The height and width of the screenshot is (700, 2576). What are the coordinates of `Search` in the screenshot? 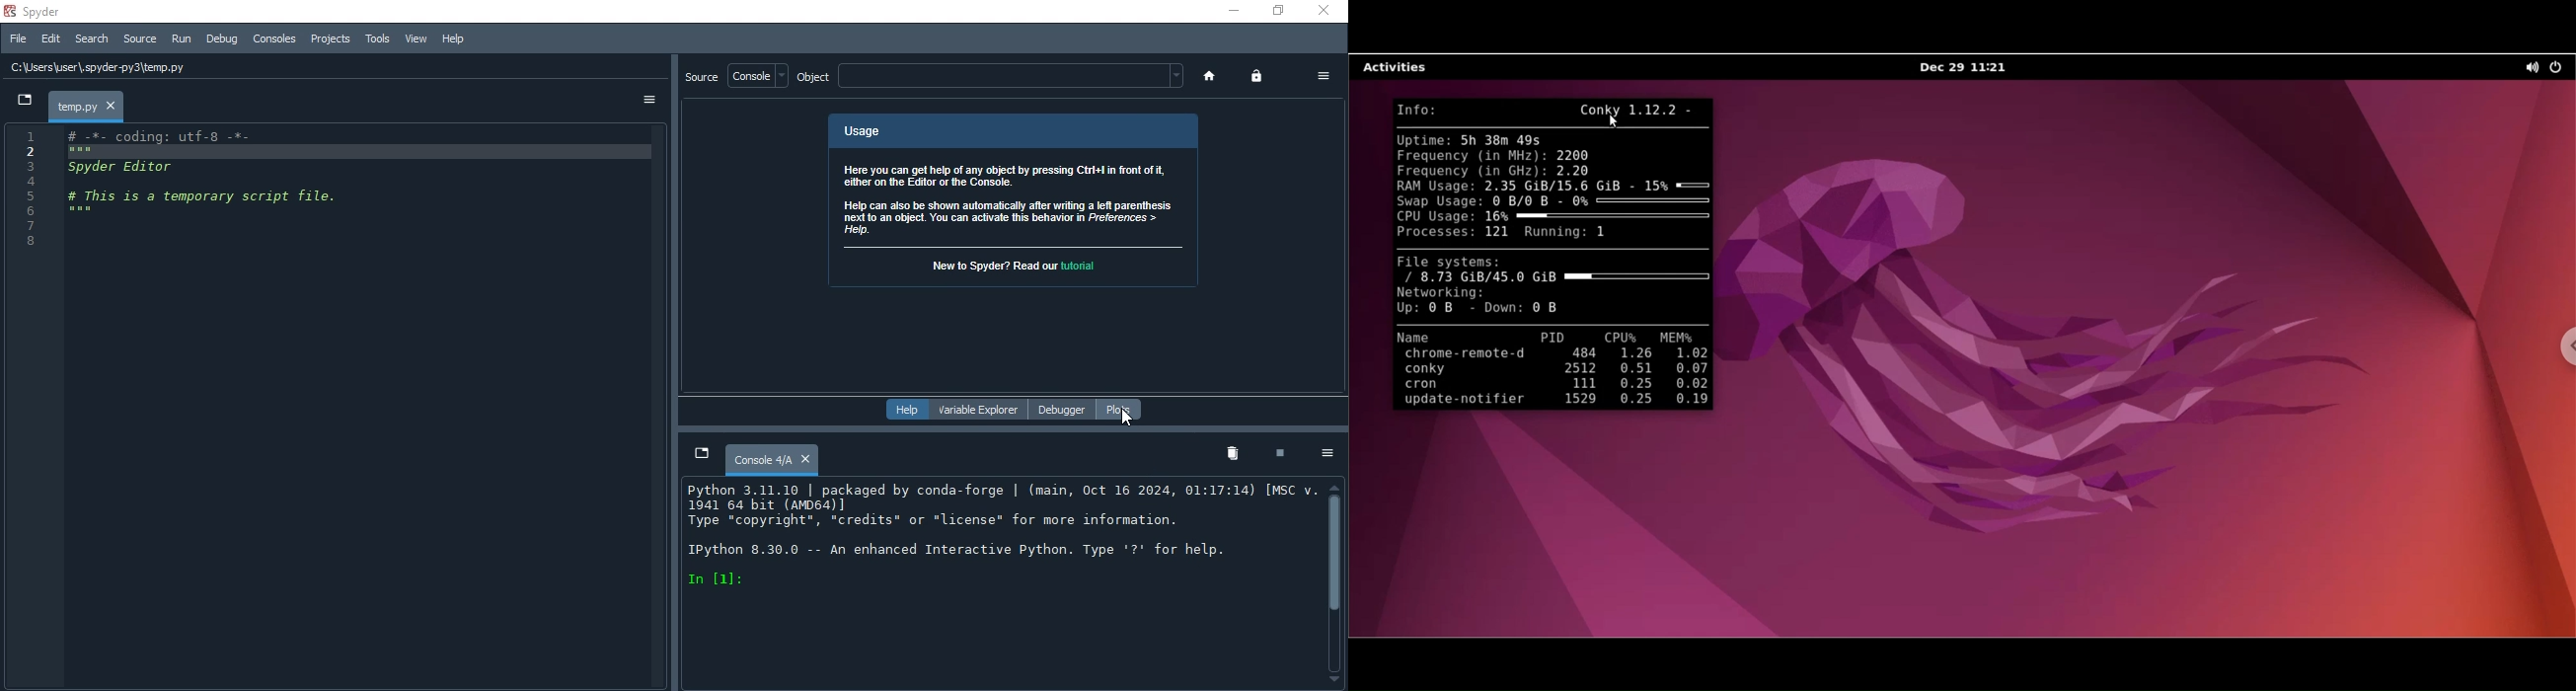 It's located at (92, 38).